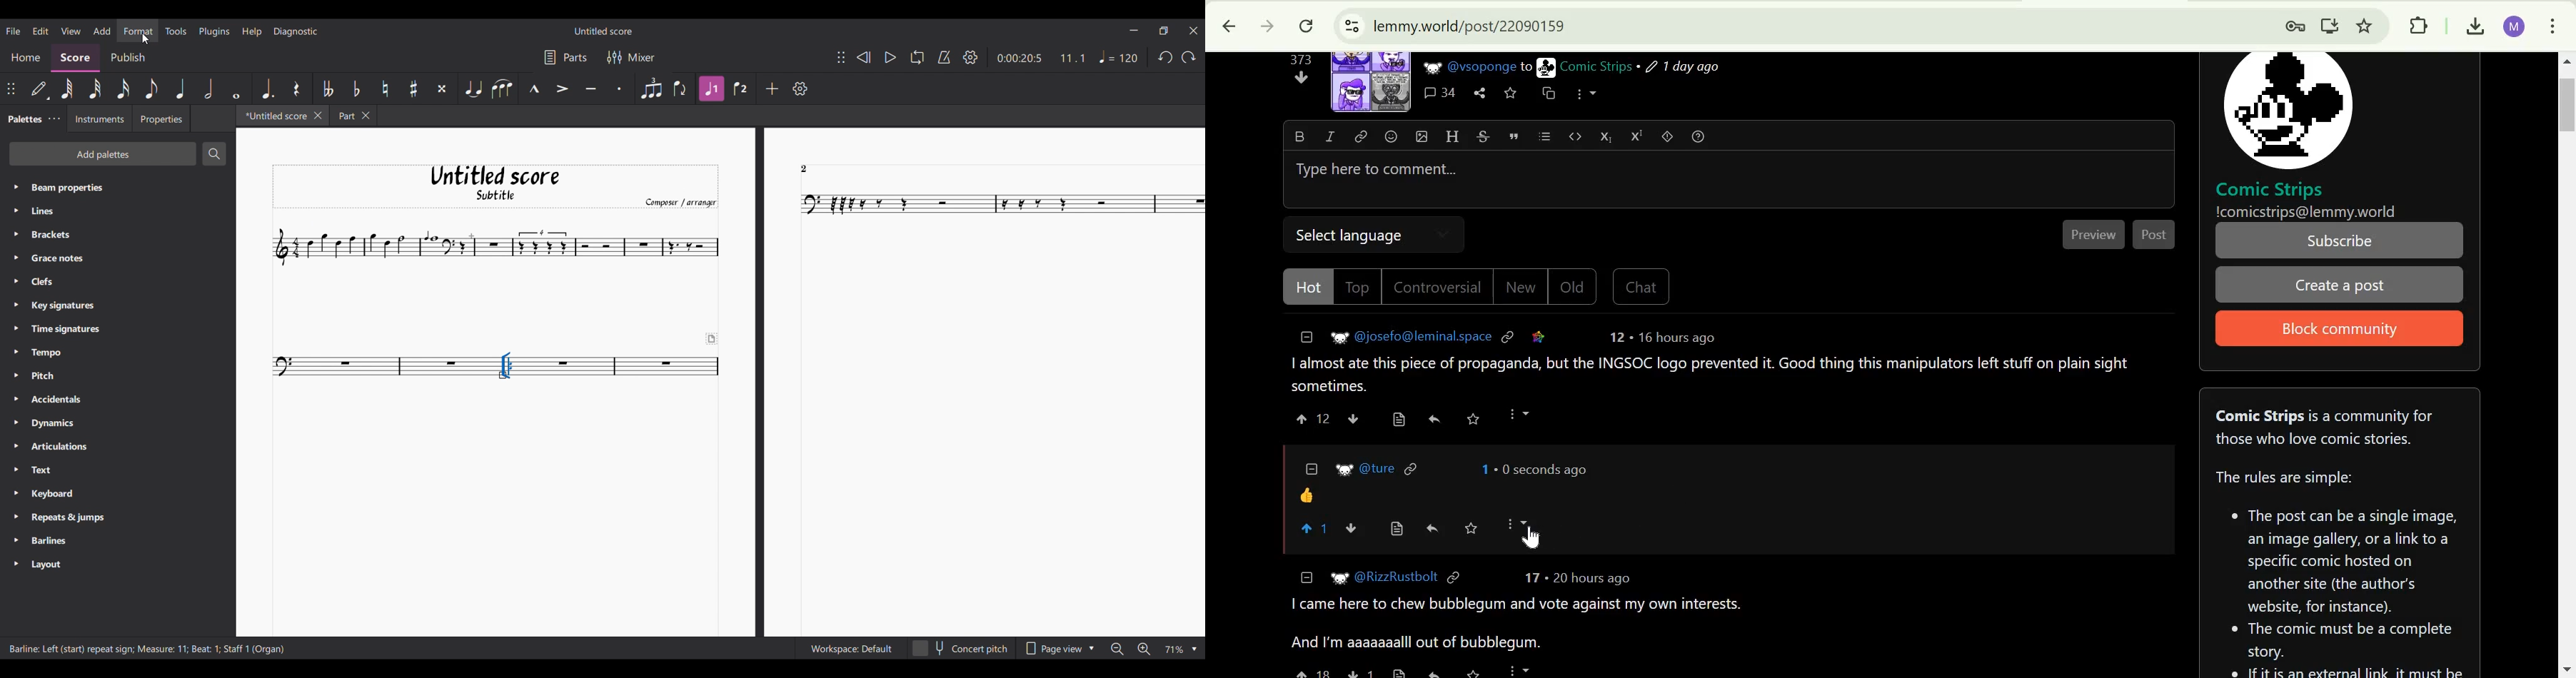  Describe the element at coordinates (144, 39) in the screenshot. I see `Cursor` at that location.